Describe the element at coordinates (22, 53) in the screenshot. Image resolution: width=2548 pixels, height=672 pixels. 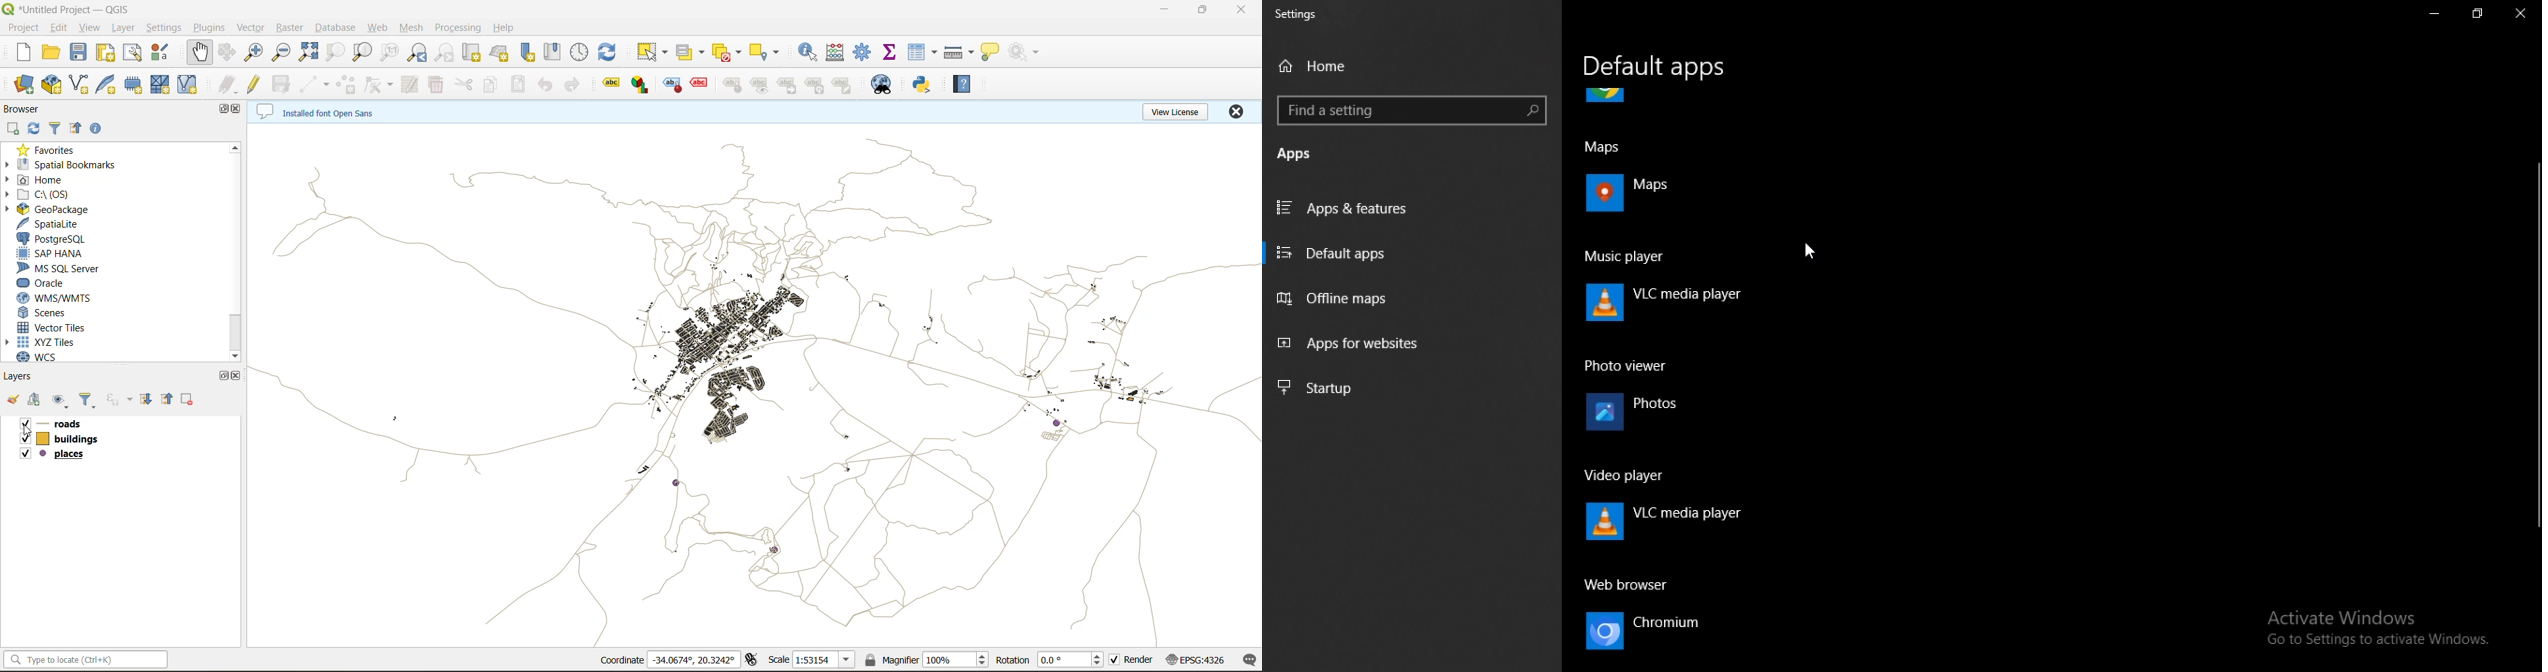
I see `new` at that location.